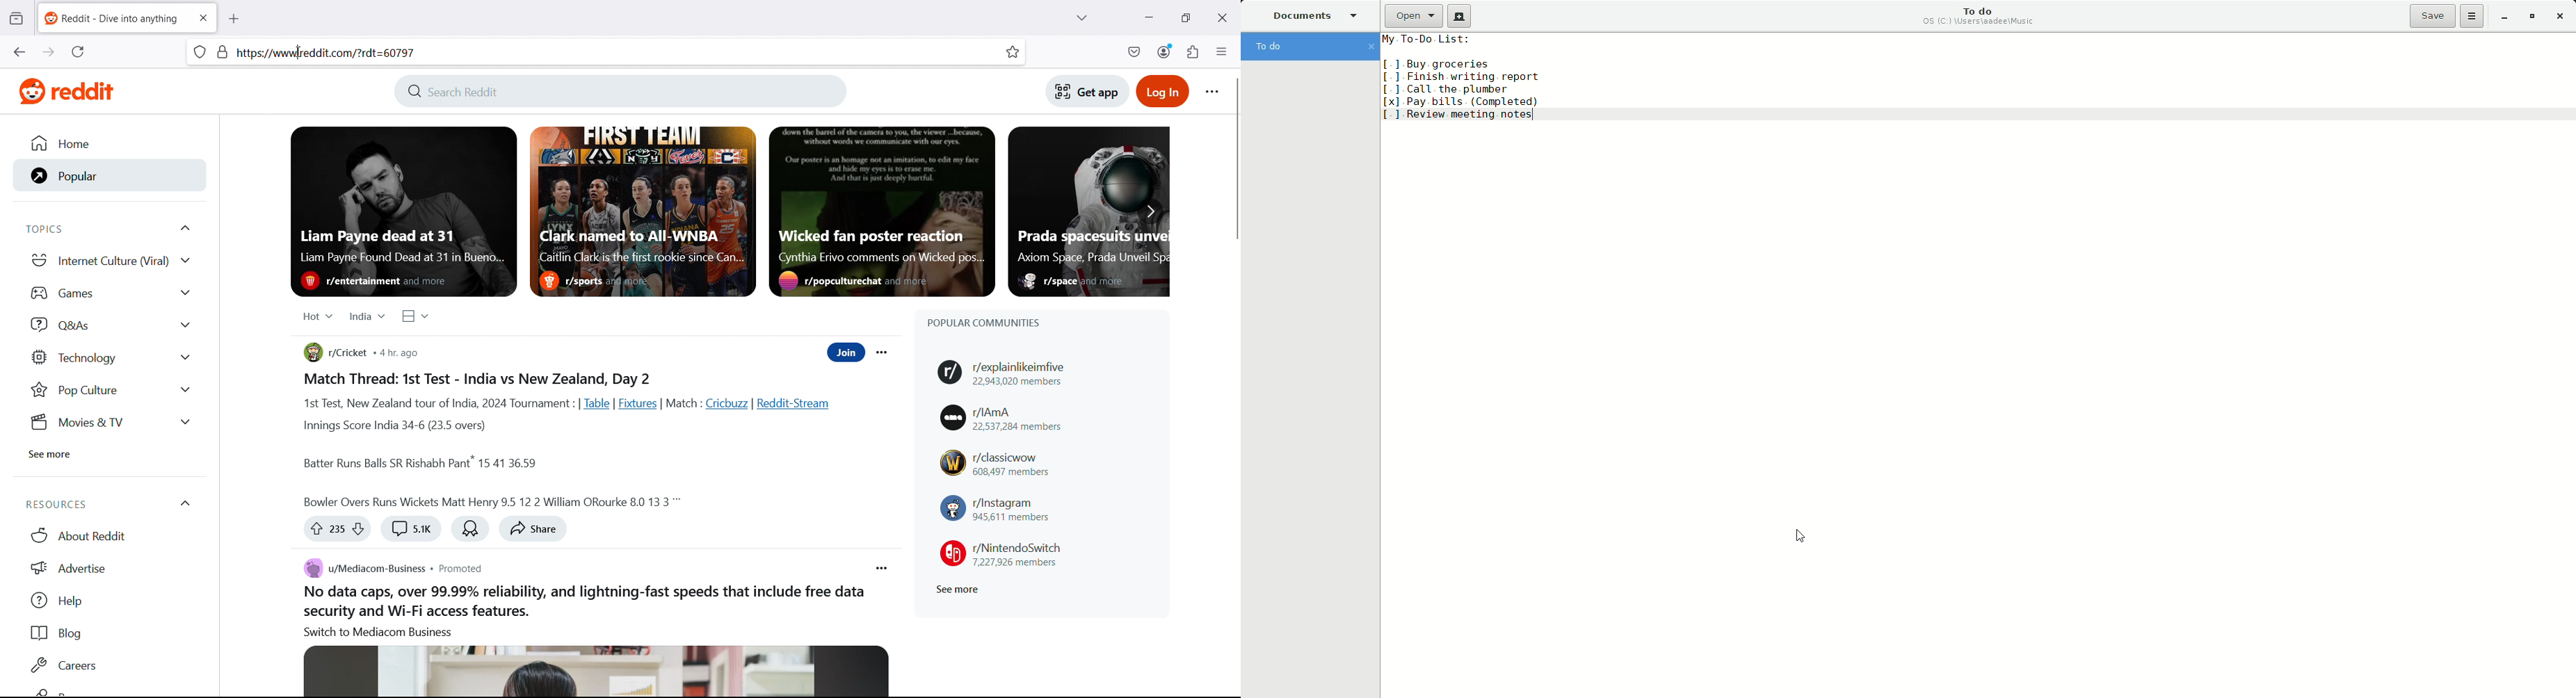 The image size is (2576, 700). Describe the element at coordinates (582, 611) in the screenshot. I see `Body of the post` at that location.